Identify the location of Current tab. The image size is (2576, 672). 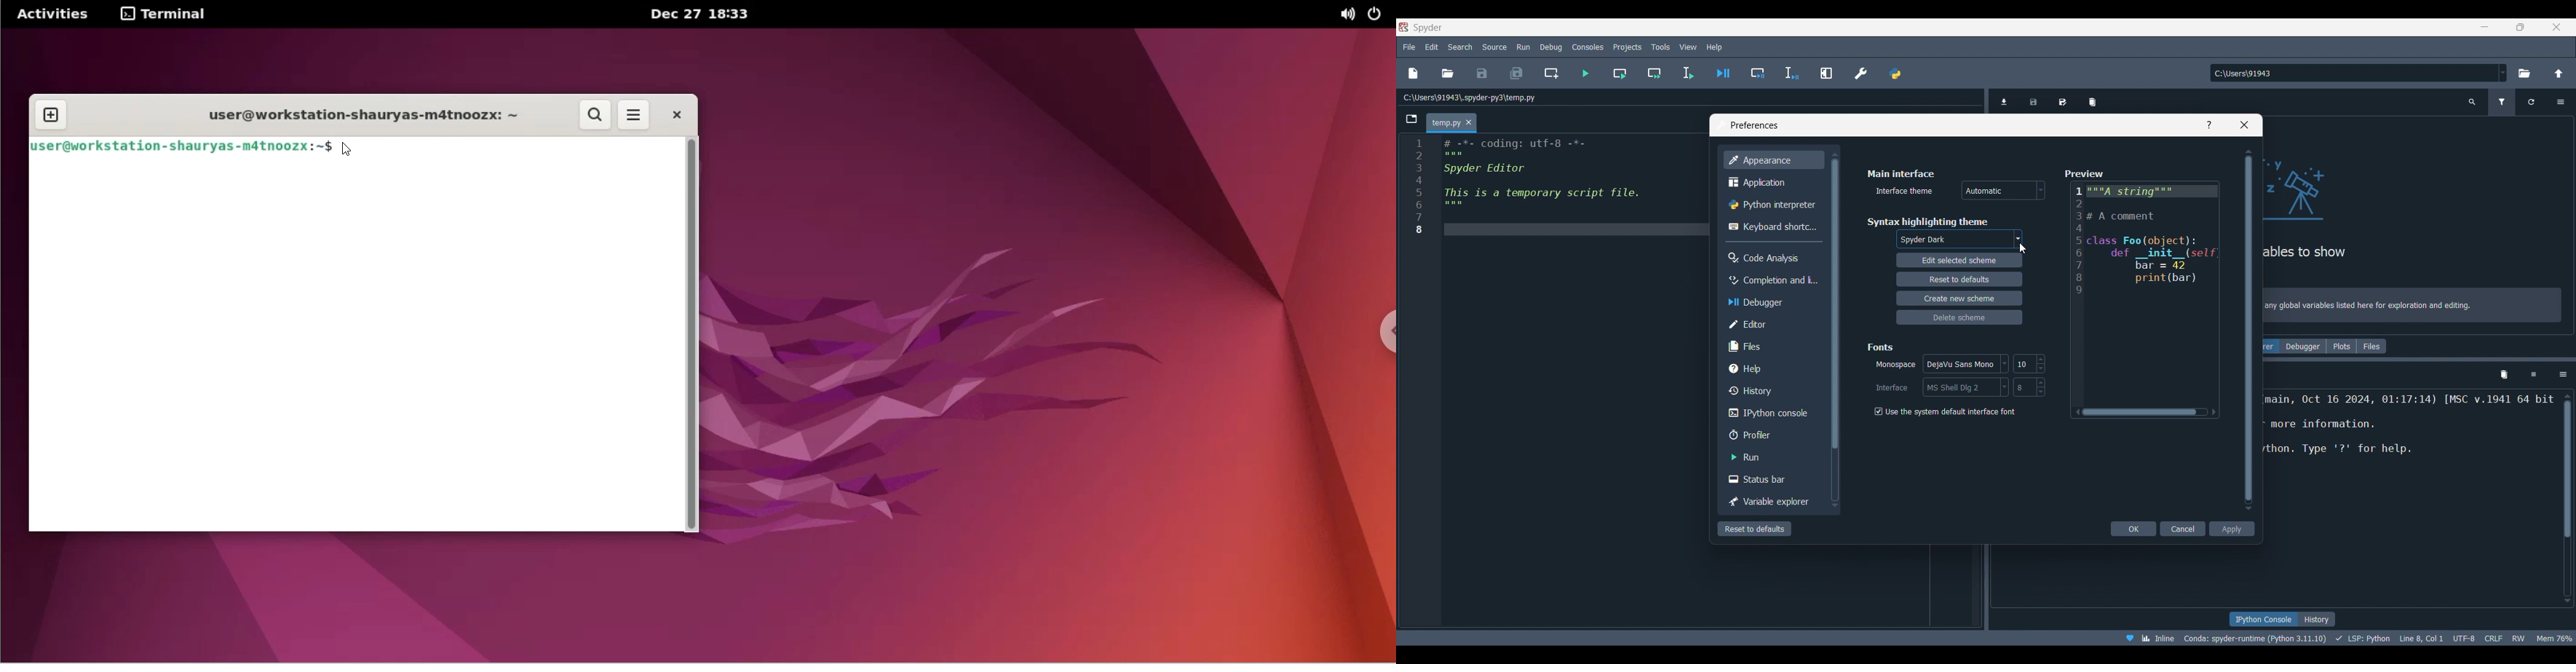
(1444, 124).